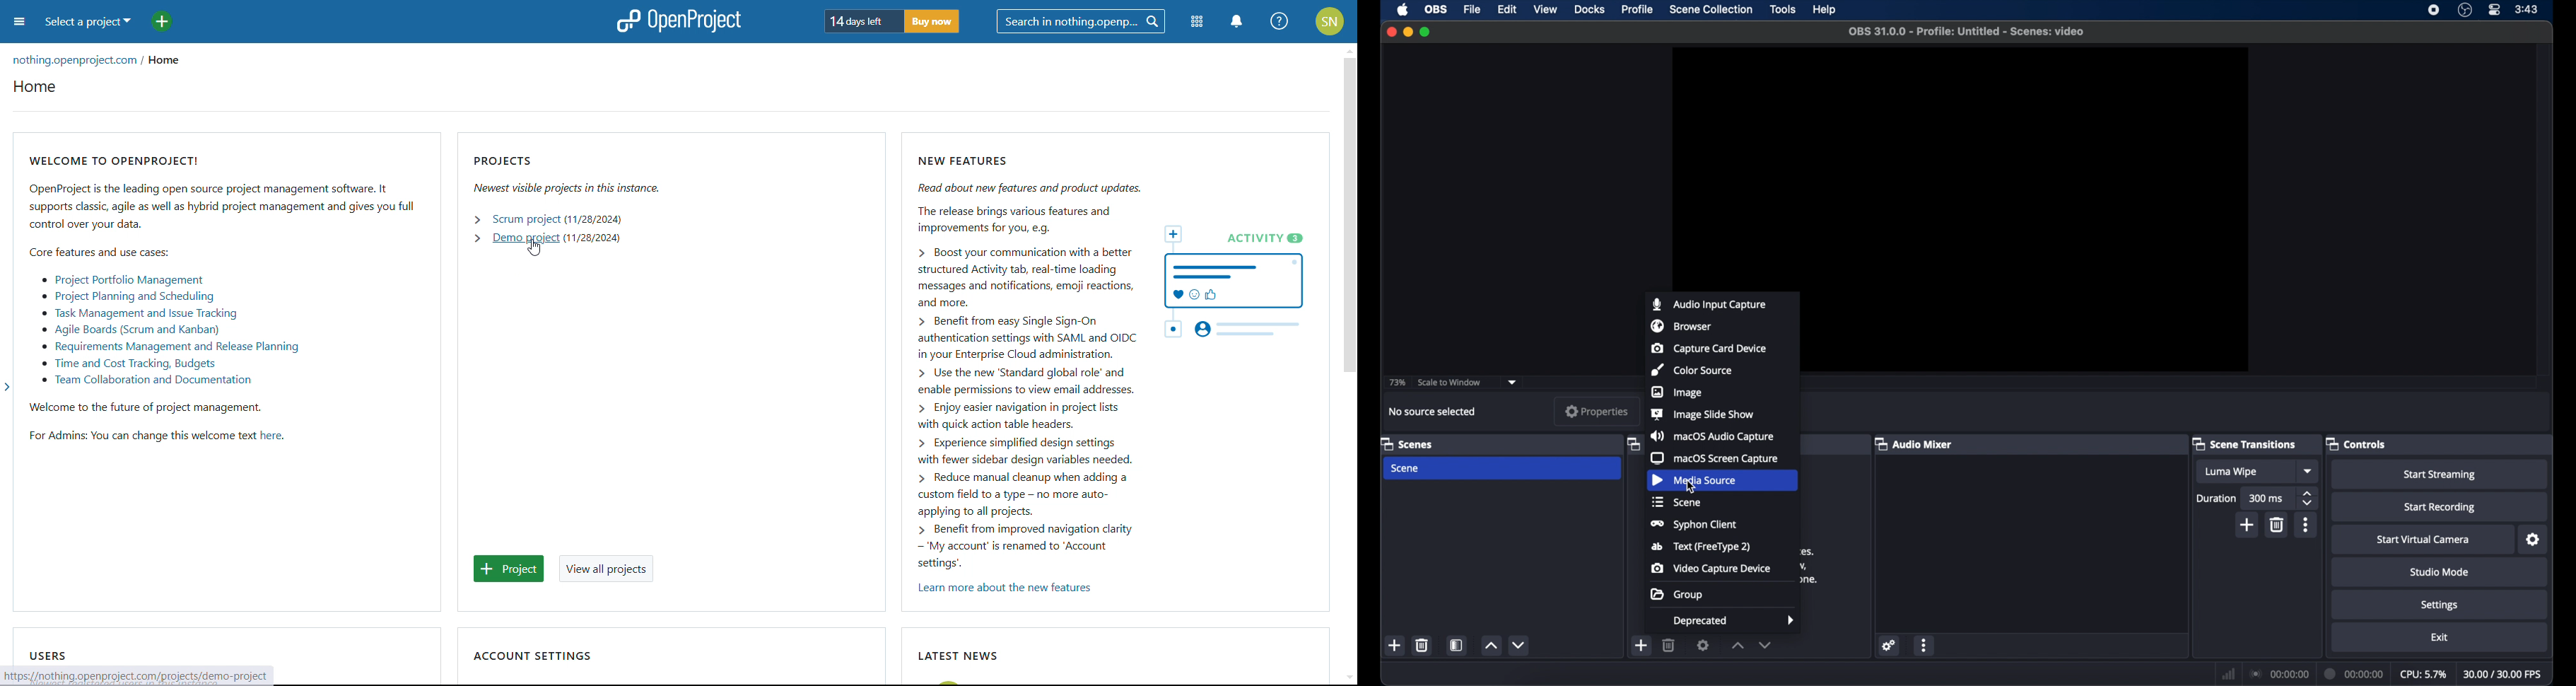 Image resolution: width=2576 pixels, height=700 pixels. What do you see at coordinates (1889, 645) in the screenshot?
I see `settings` at bounding box center [1889, 645].